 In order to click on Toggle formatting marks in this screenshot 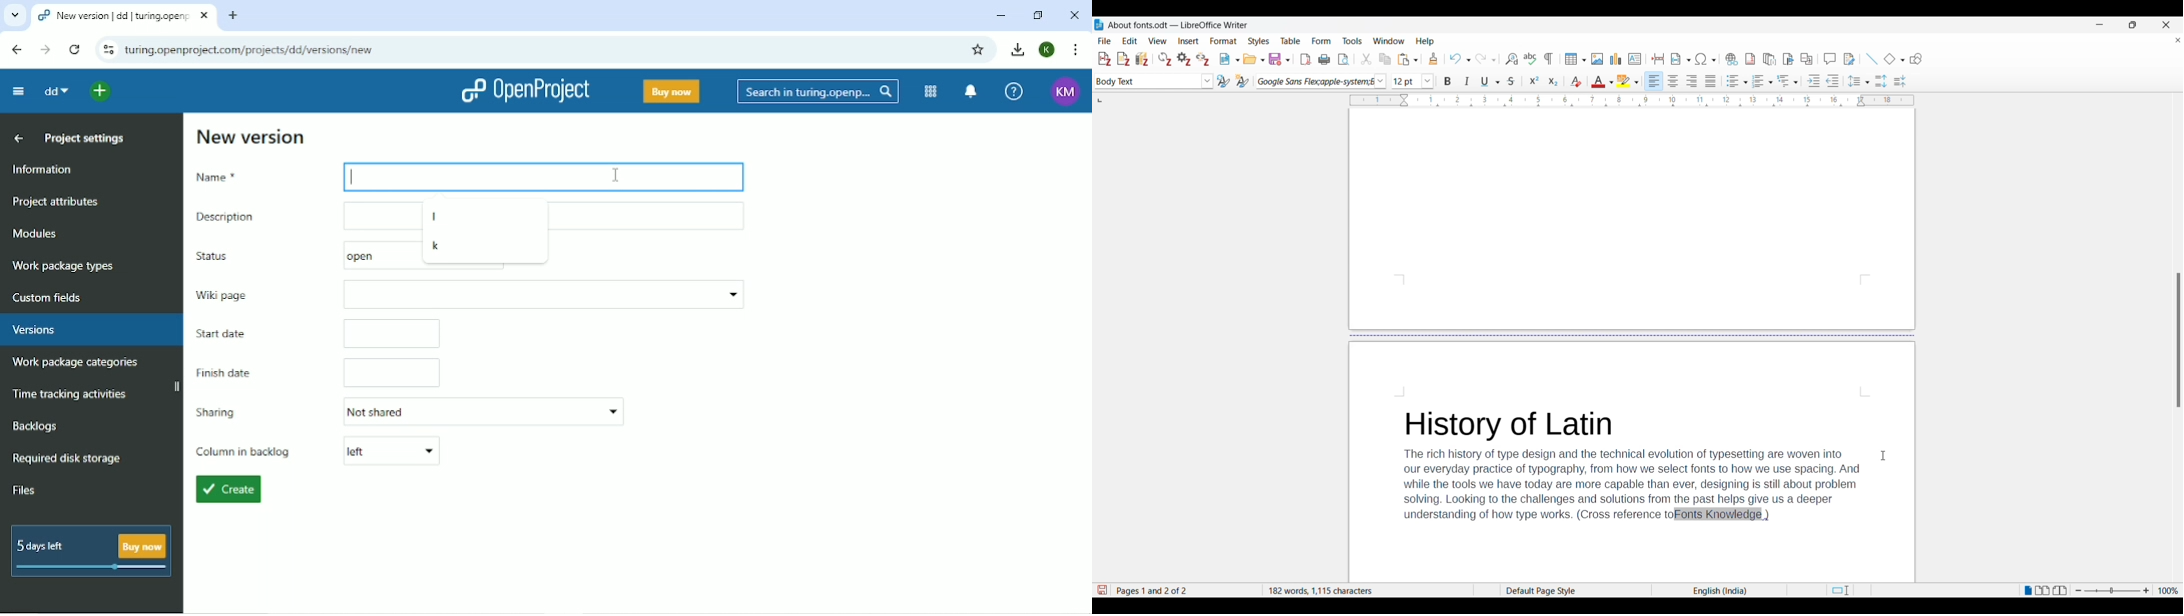, I will do `click(1549, 59)`.